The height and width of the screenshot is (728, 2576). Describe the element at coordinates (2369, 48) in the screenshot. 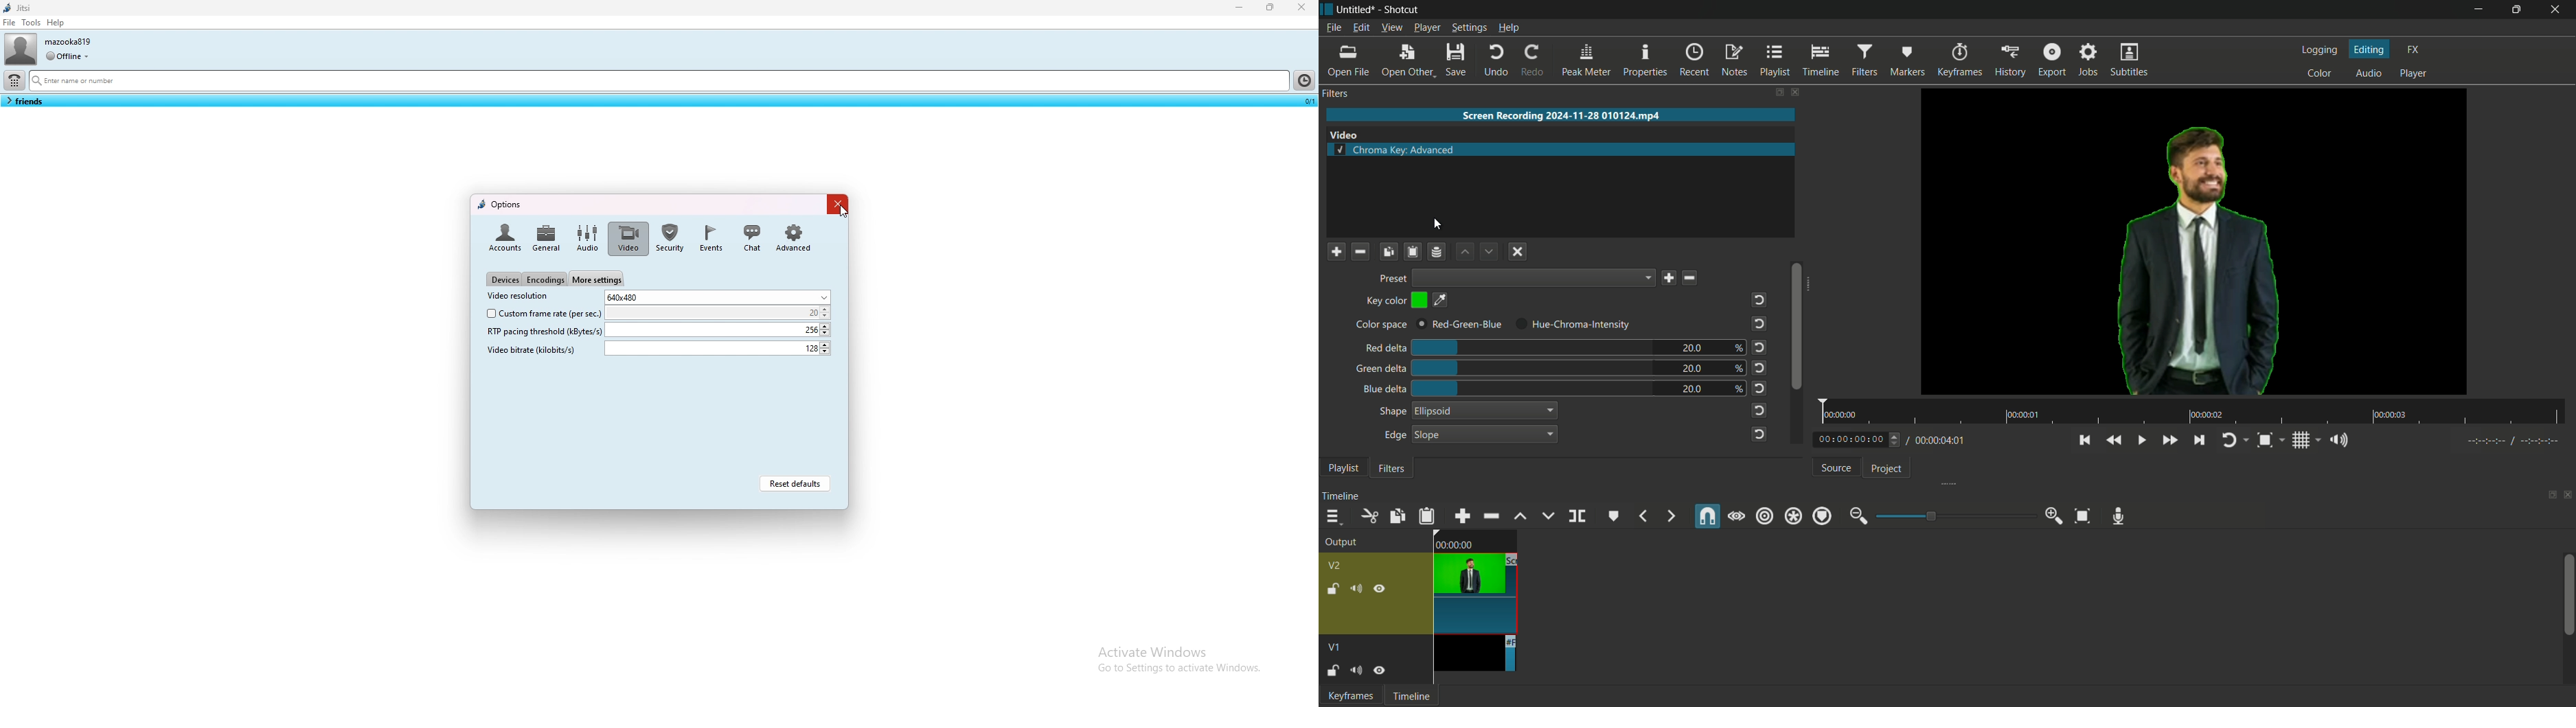

I see `editing` at that location.